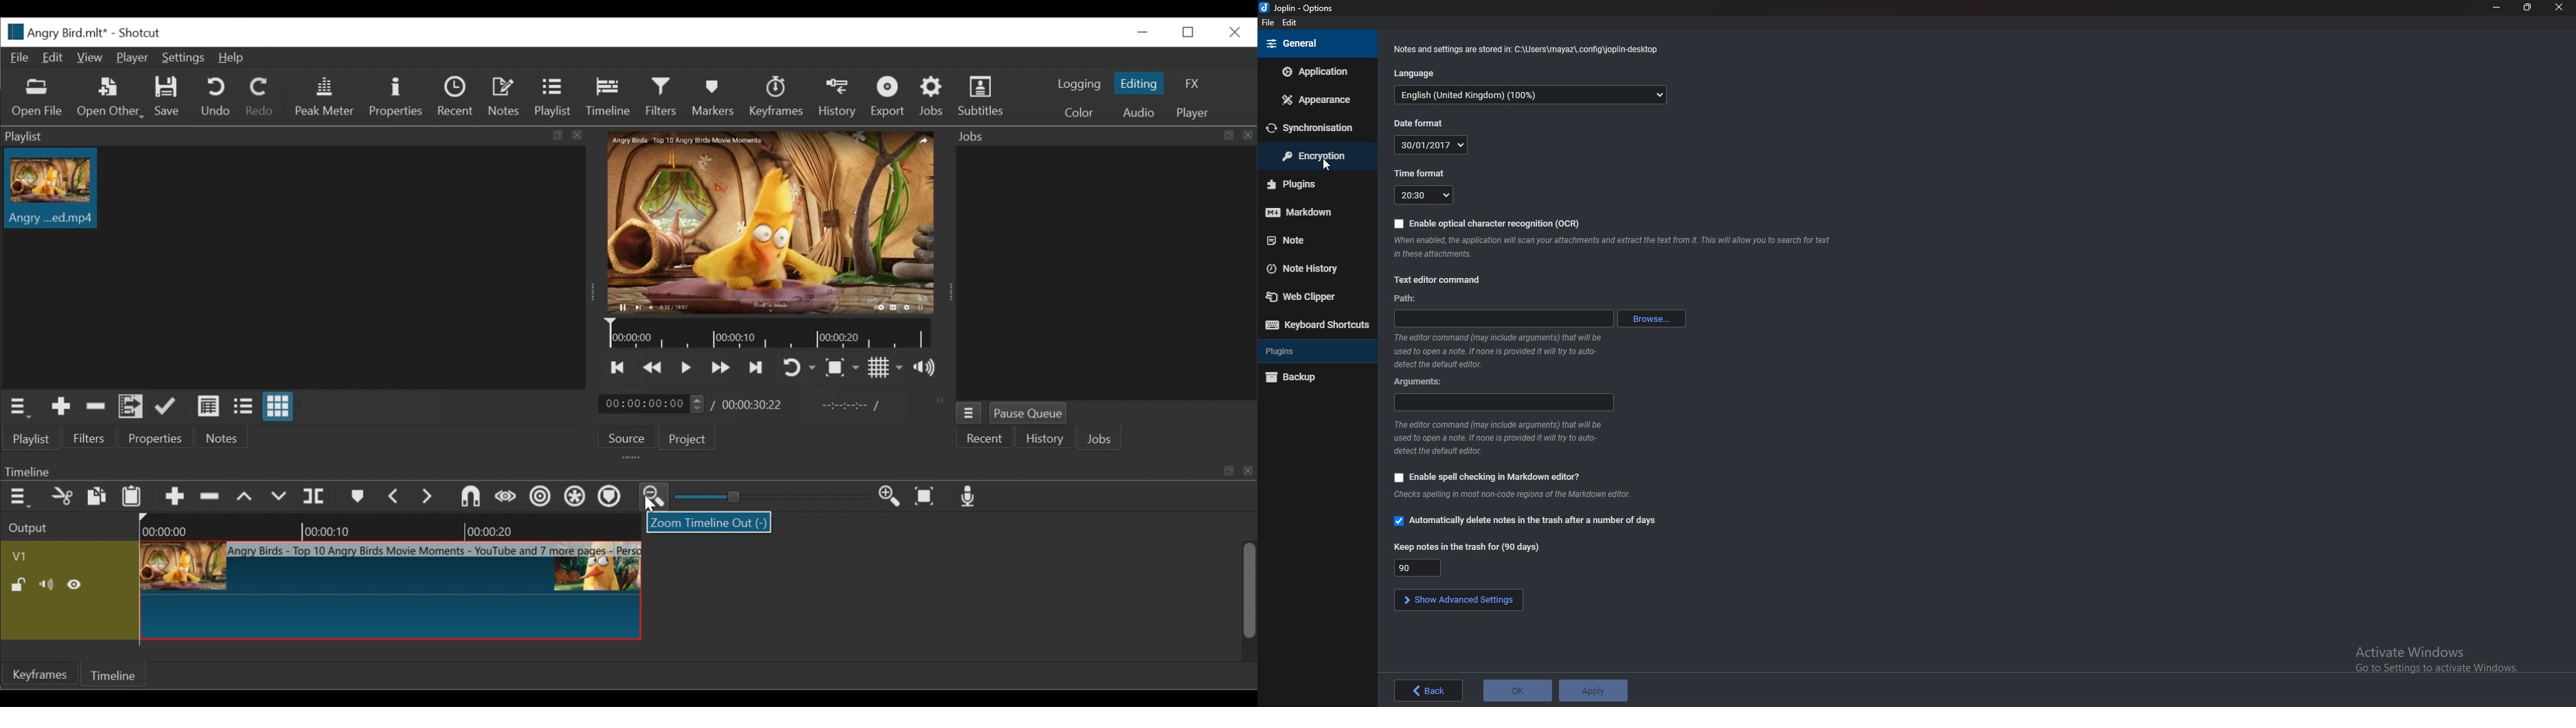  I want to click on sync, so click(1315, 128).